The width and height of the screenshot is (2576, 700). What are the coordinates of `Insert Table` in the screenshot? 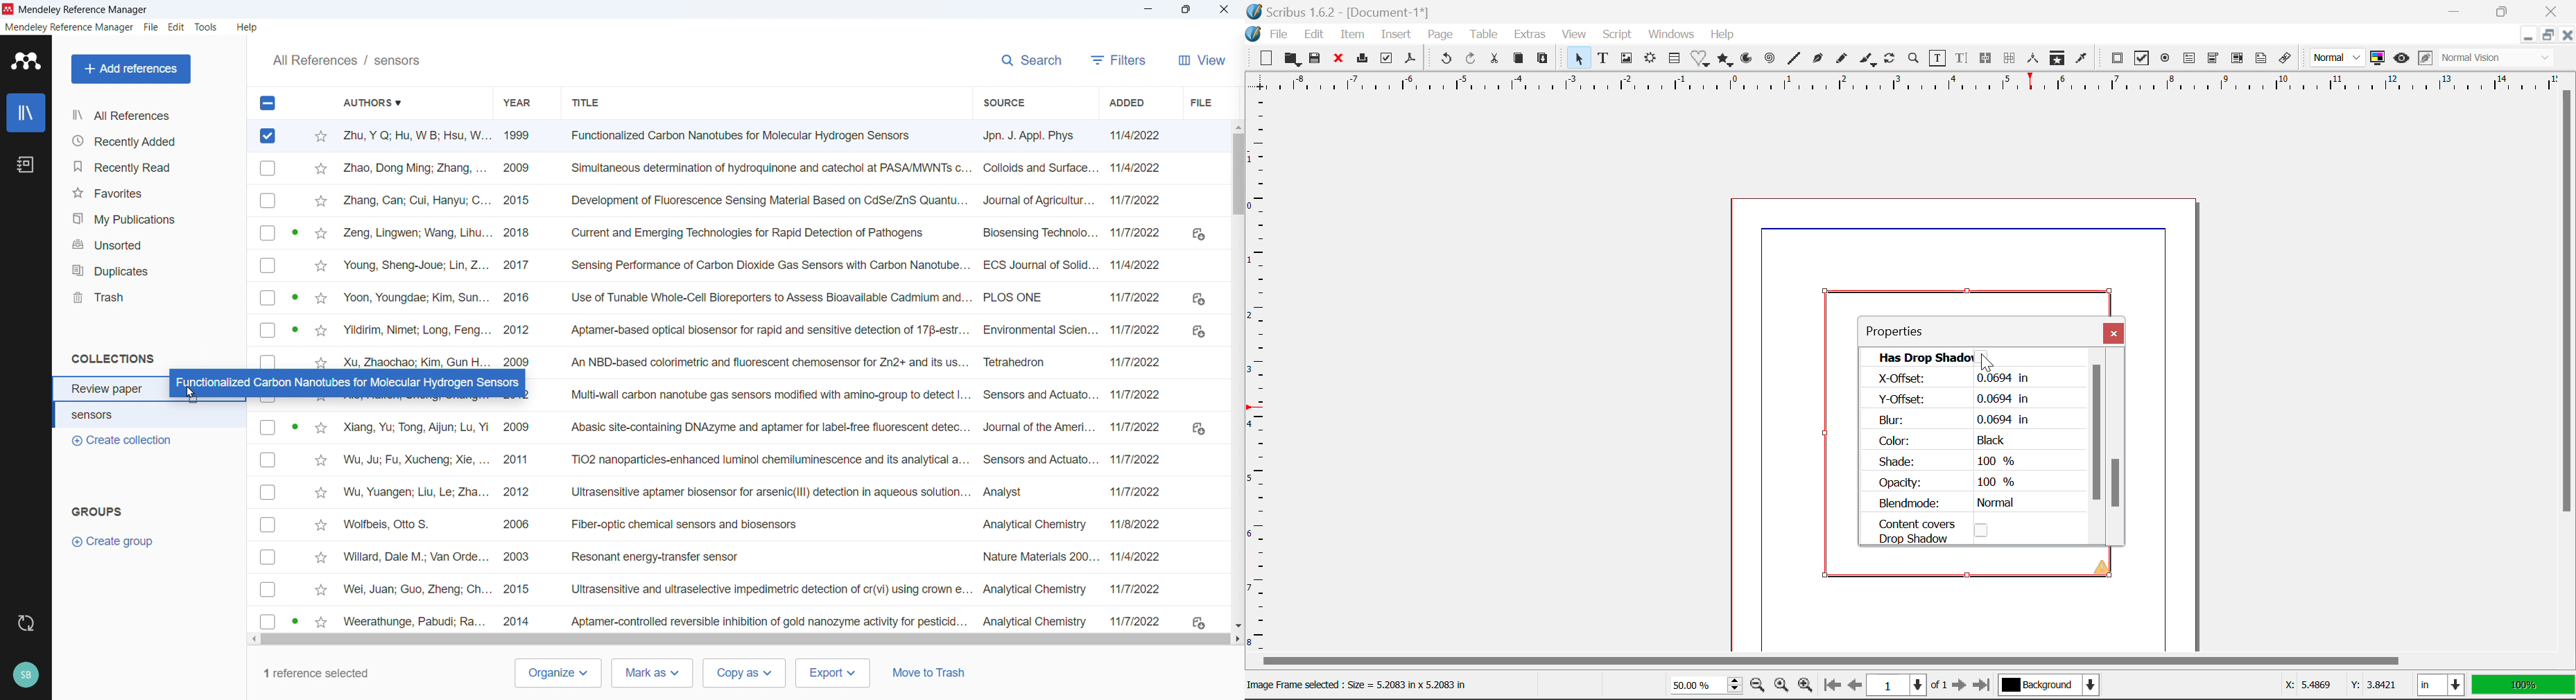 It's located at (1677, 60).